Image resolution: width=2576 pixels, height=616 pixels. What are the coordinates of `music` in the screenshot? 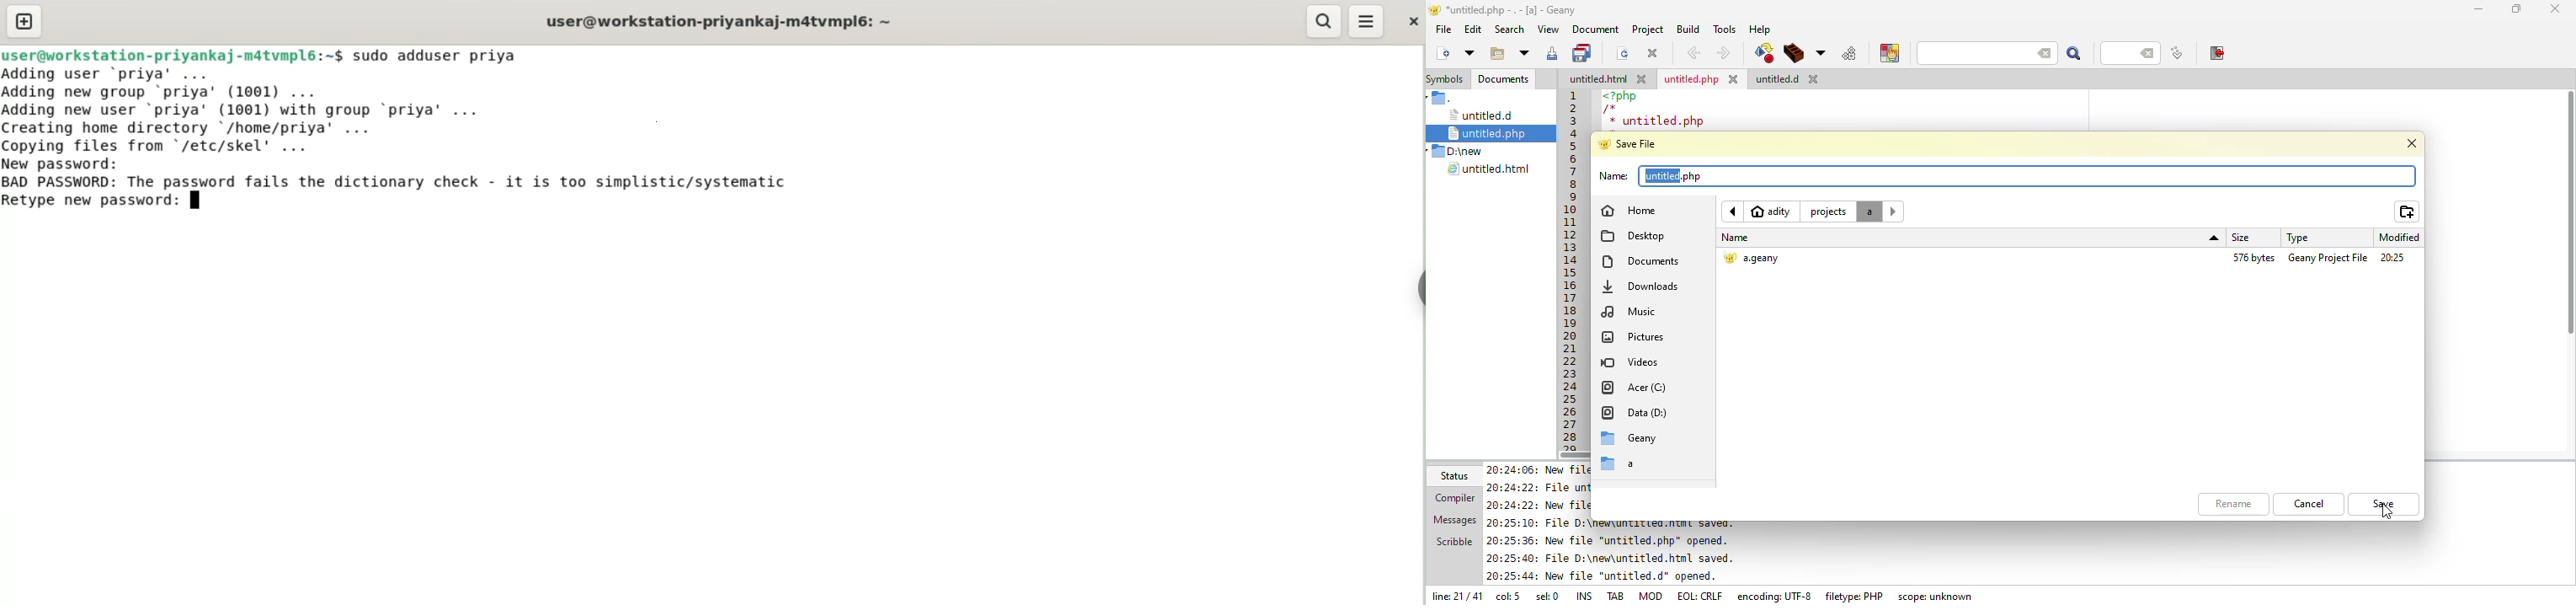 It's located at (1631, 311).